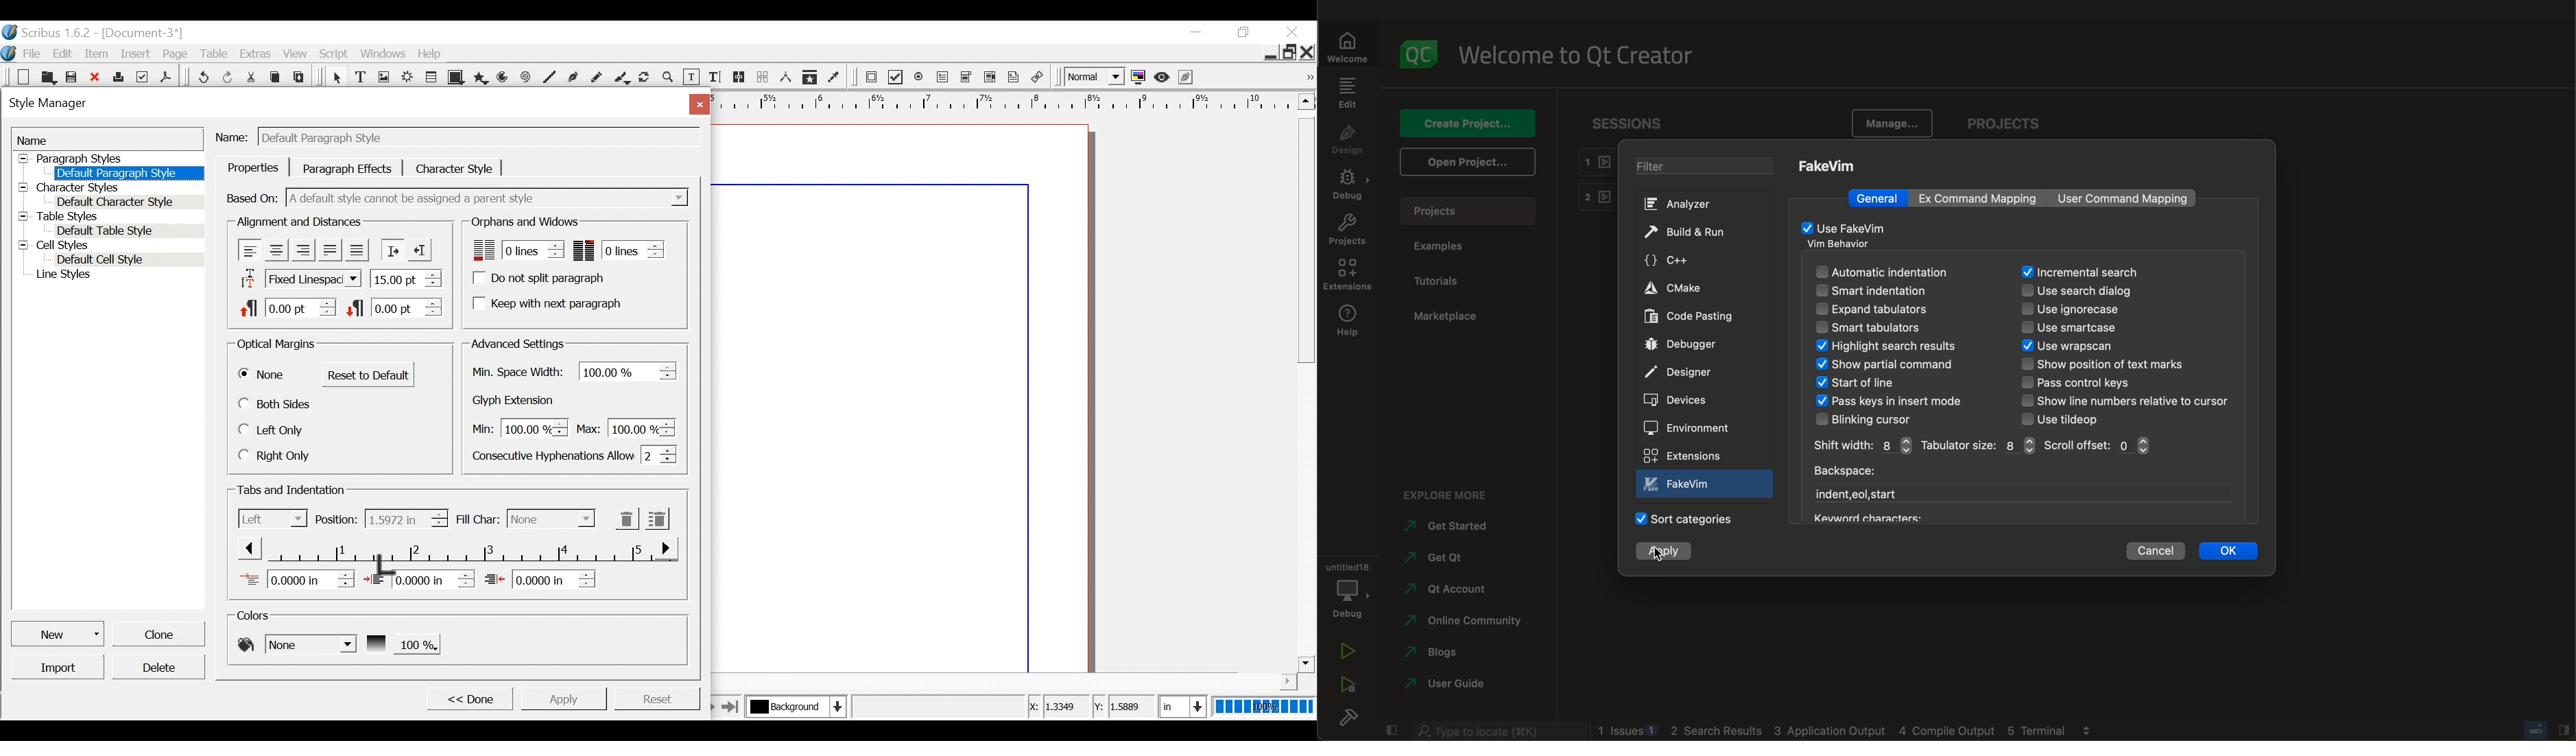 Image resolution: width=2576 pixels, height=756 pixels. What do you see at coordinates (335, 54) in the screenshot?
I see `Script` at bounding box center [335, 54].